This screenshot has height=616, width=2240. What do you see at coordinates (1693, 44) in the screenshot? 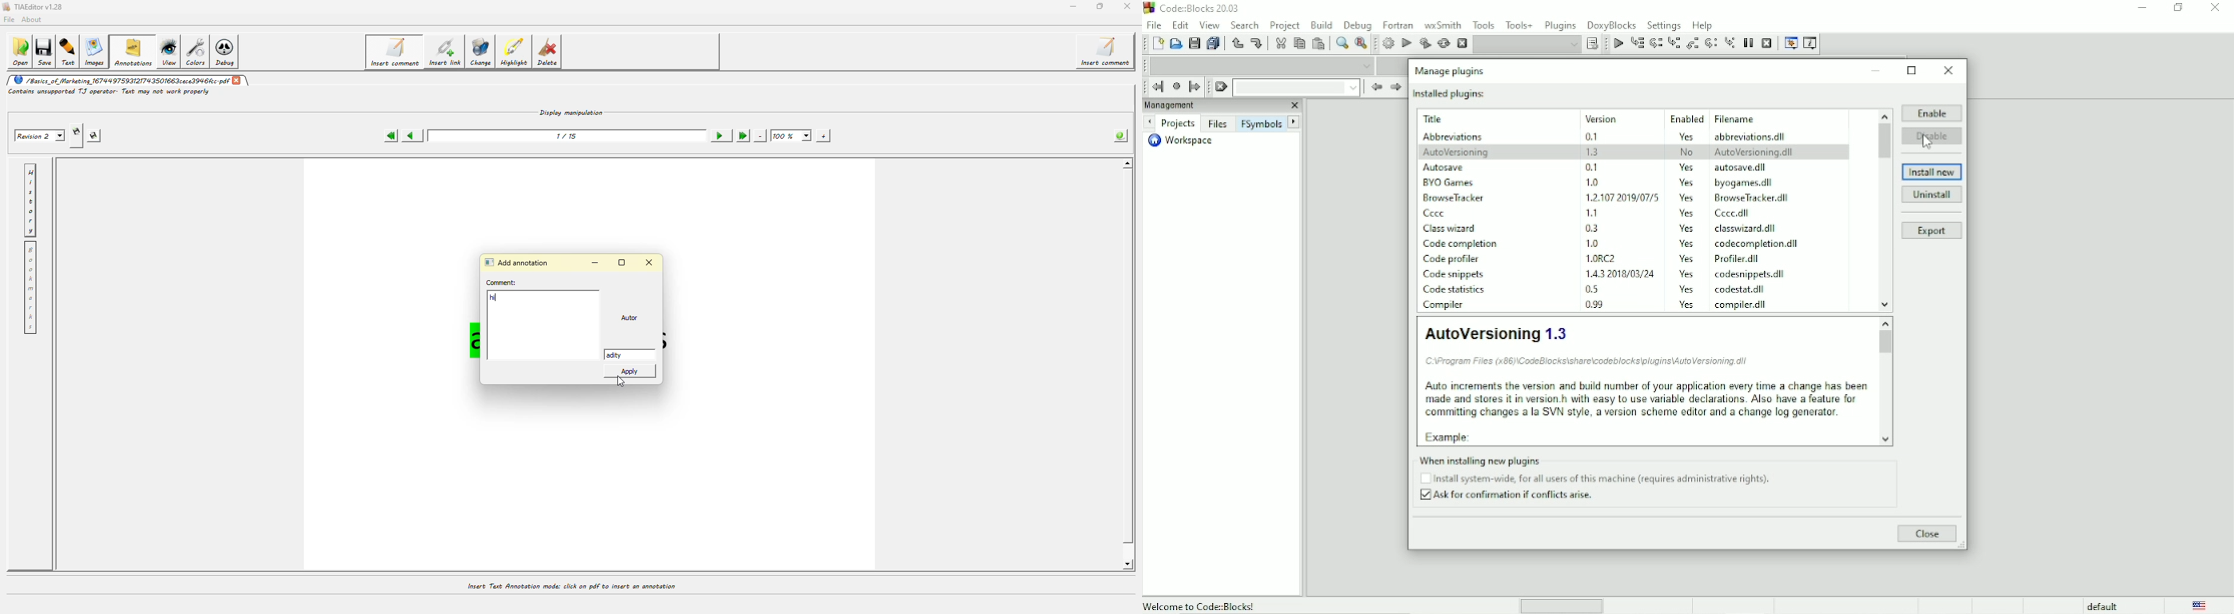
I see `Step out` at bounding box center [1693, 44].